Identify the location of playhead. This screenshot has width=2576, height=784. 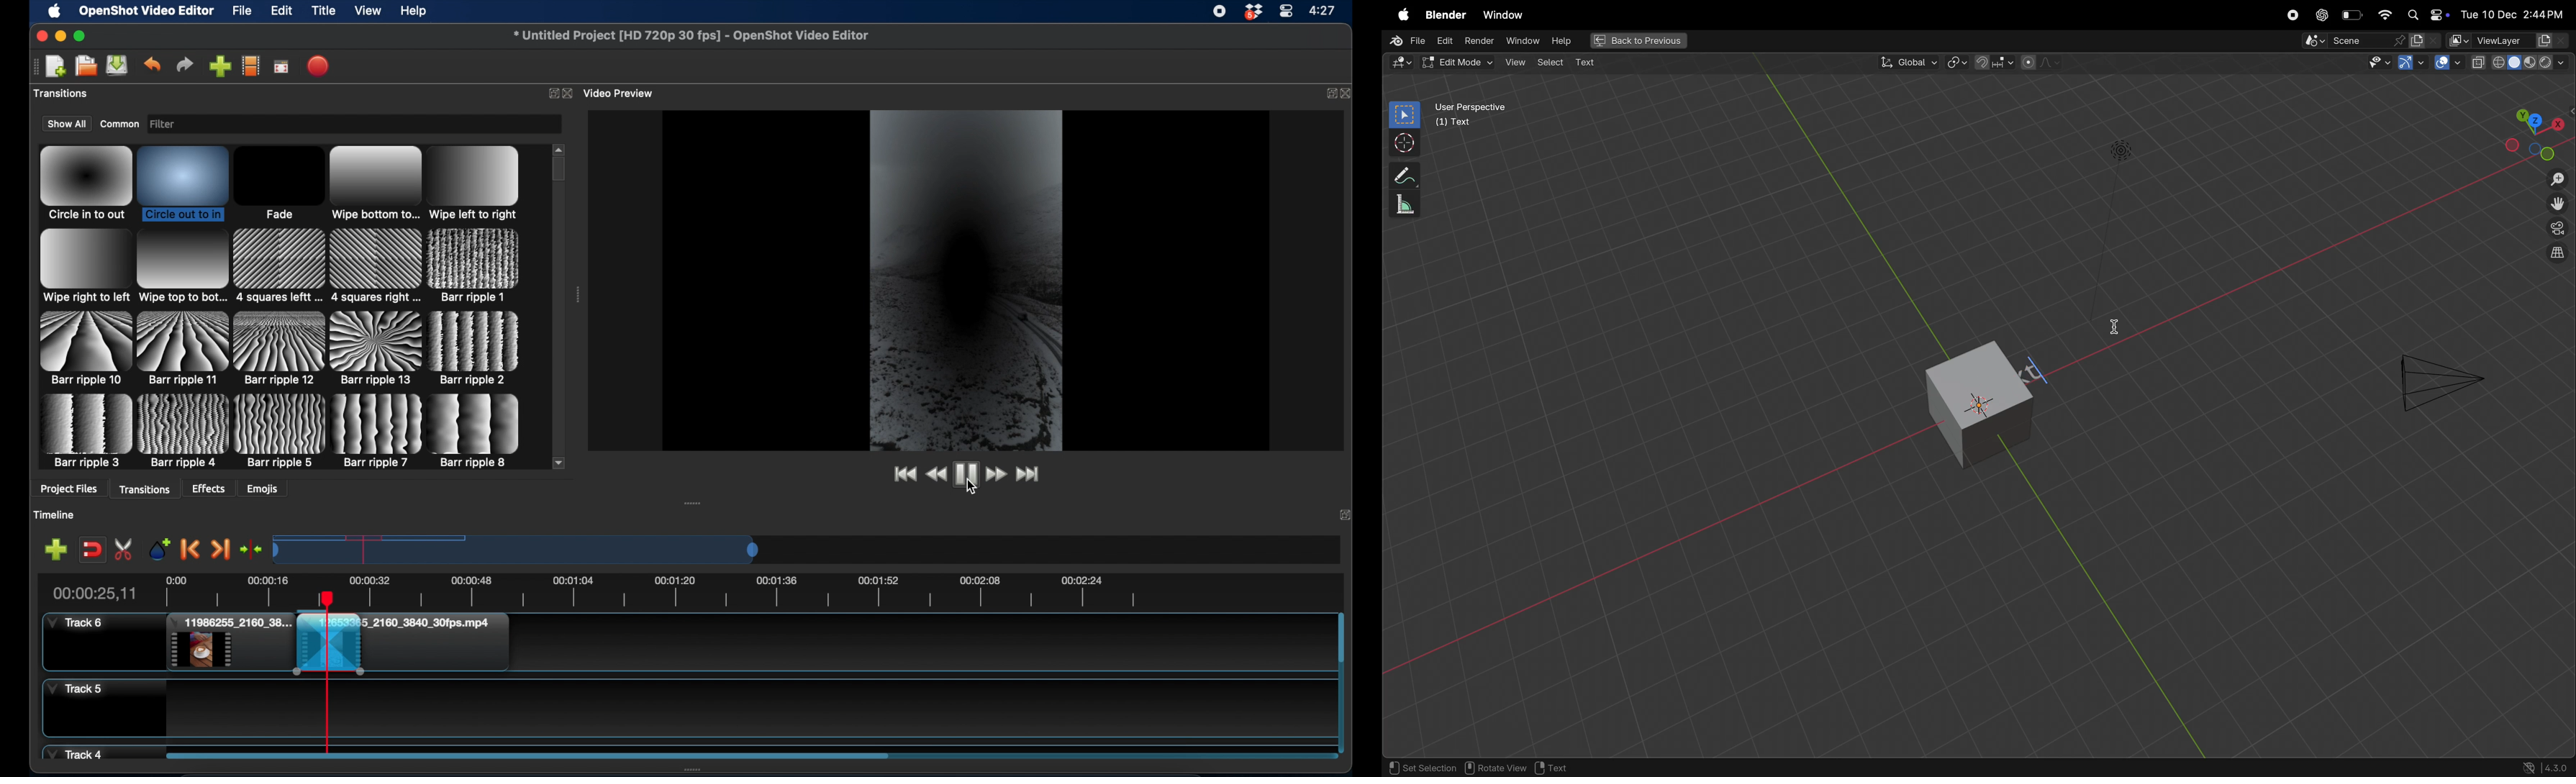
(327, 673).